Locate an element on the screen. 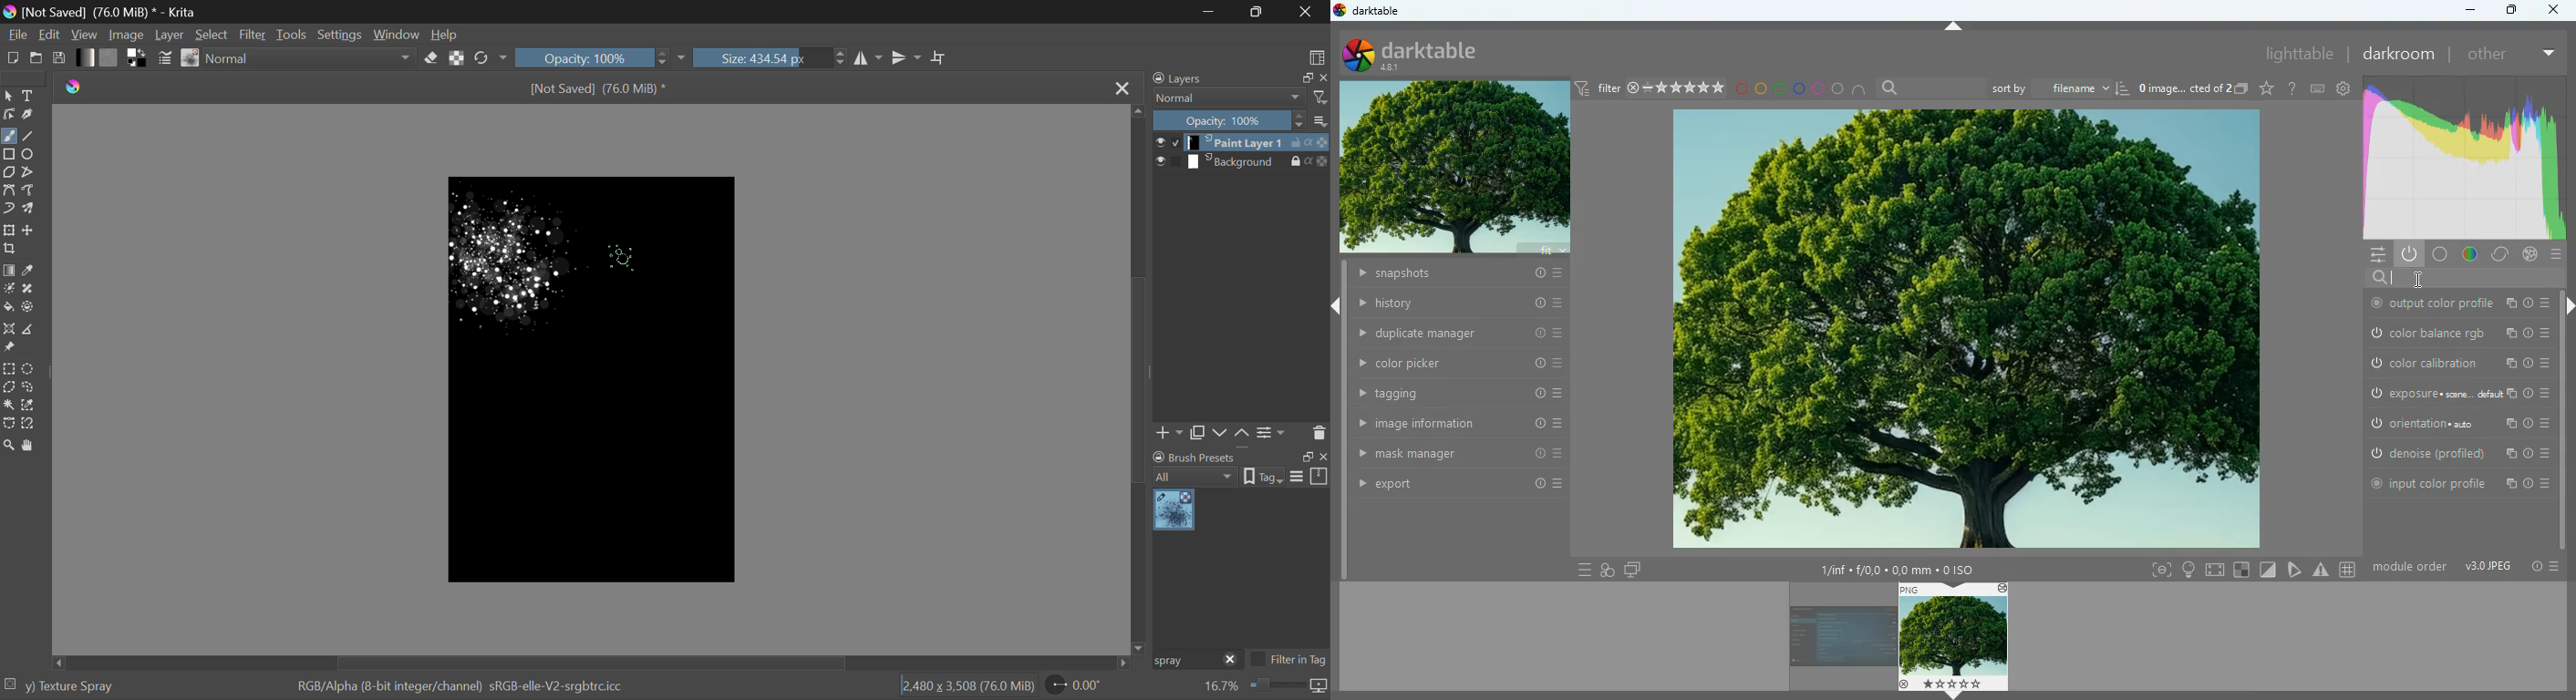  Brush Size is located at coordinates (770, 58).